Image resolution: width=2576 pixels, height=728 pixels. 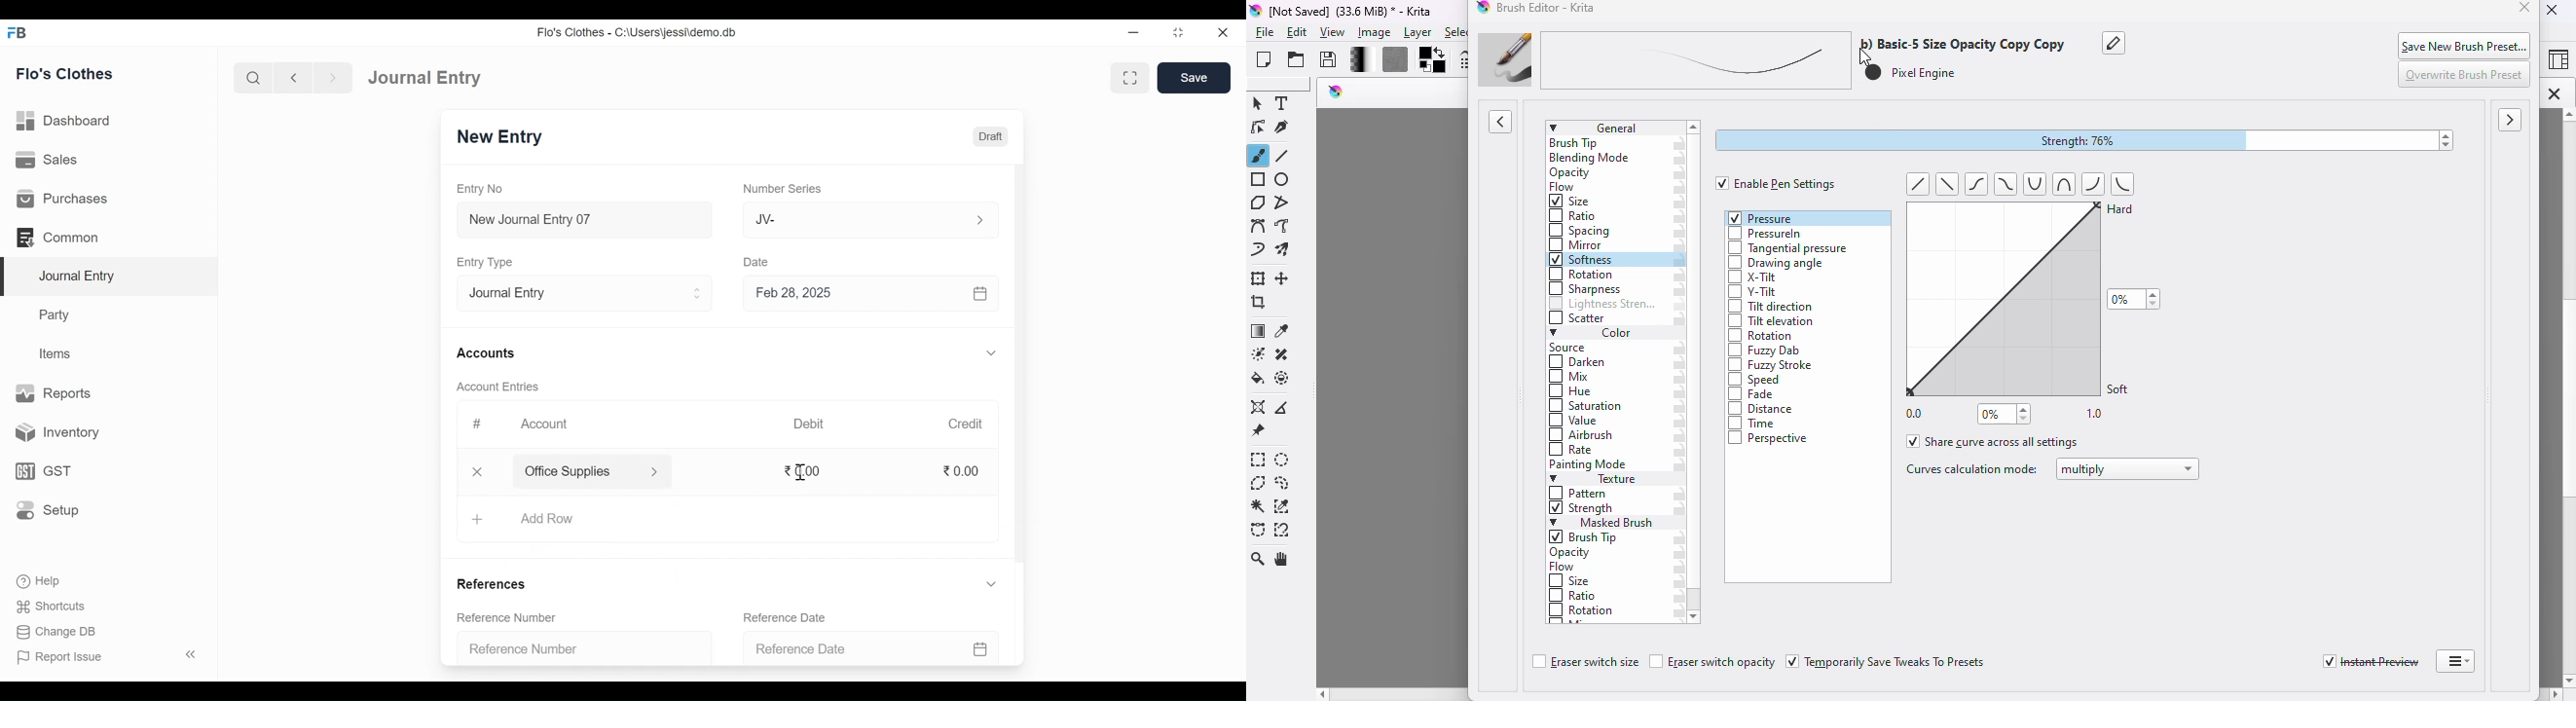 I want to click on temporarily save tweaks to presets, so click(x=1888, y=662).